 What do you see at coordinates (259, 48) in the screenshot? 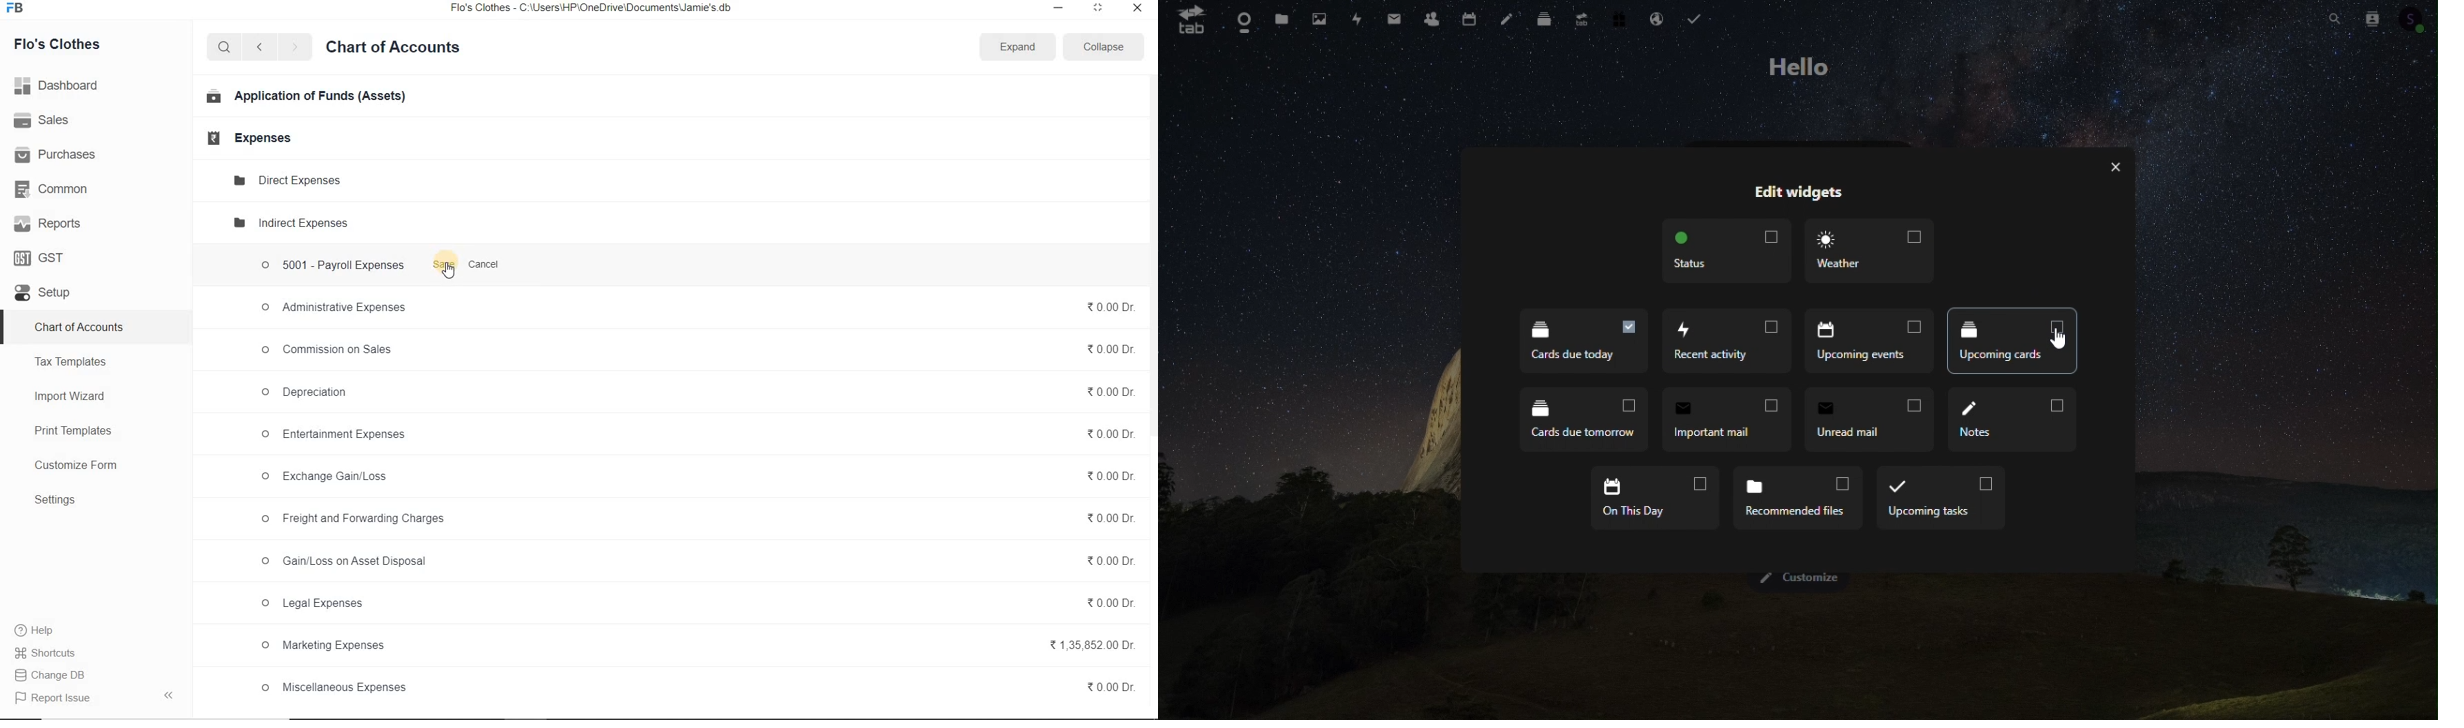
I see `previous` at bounding box center [259, 48].